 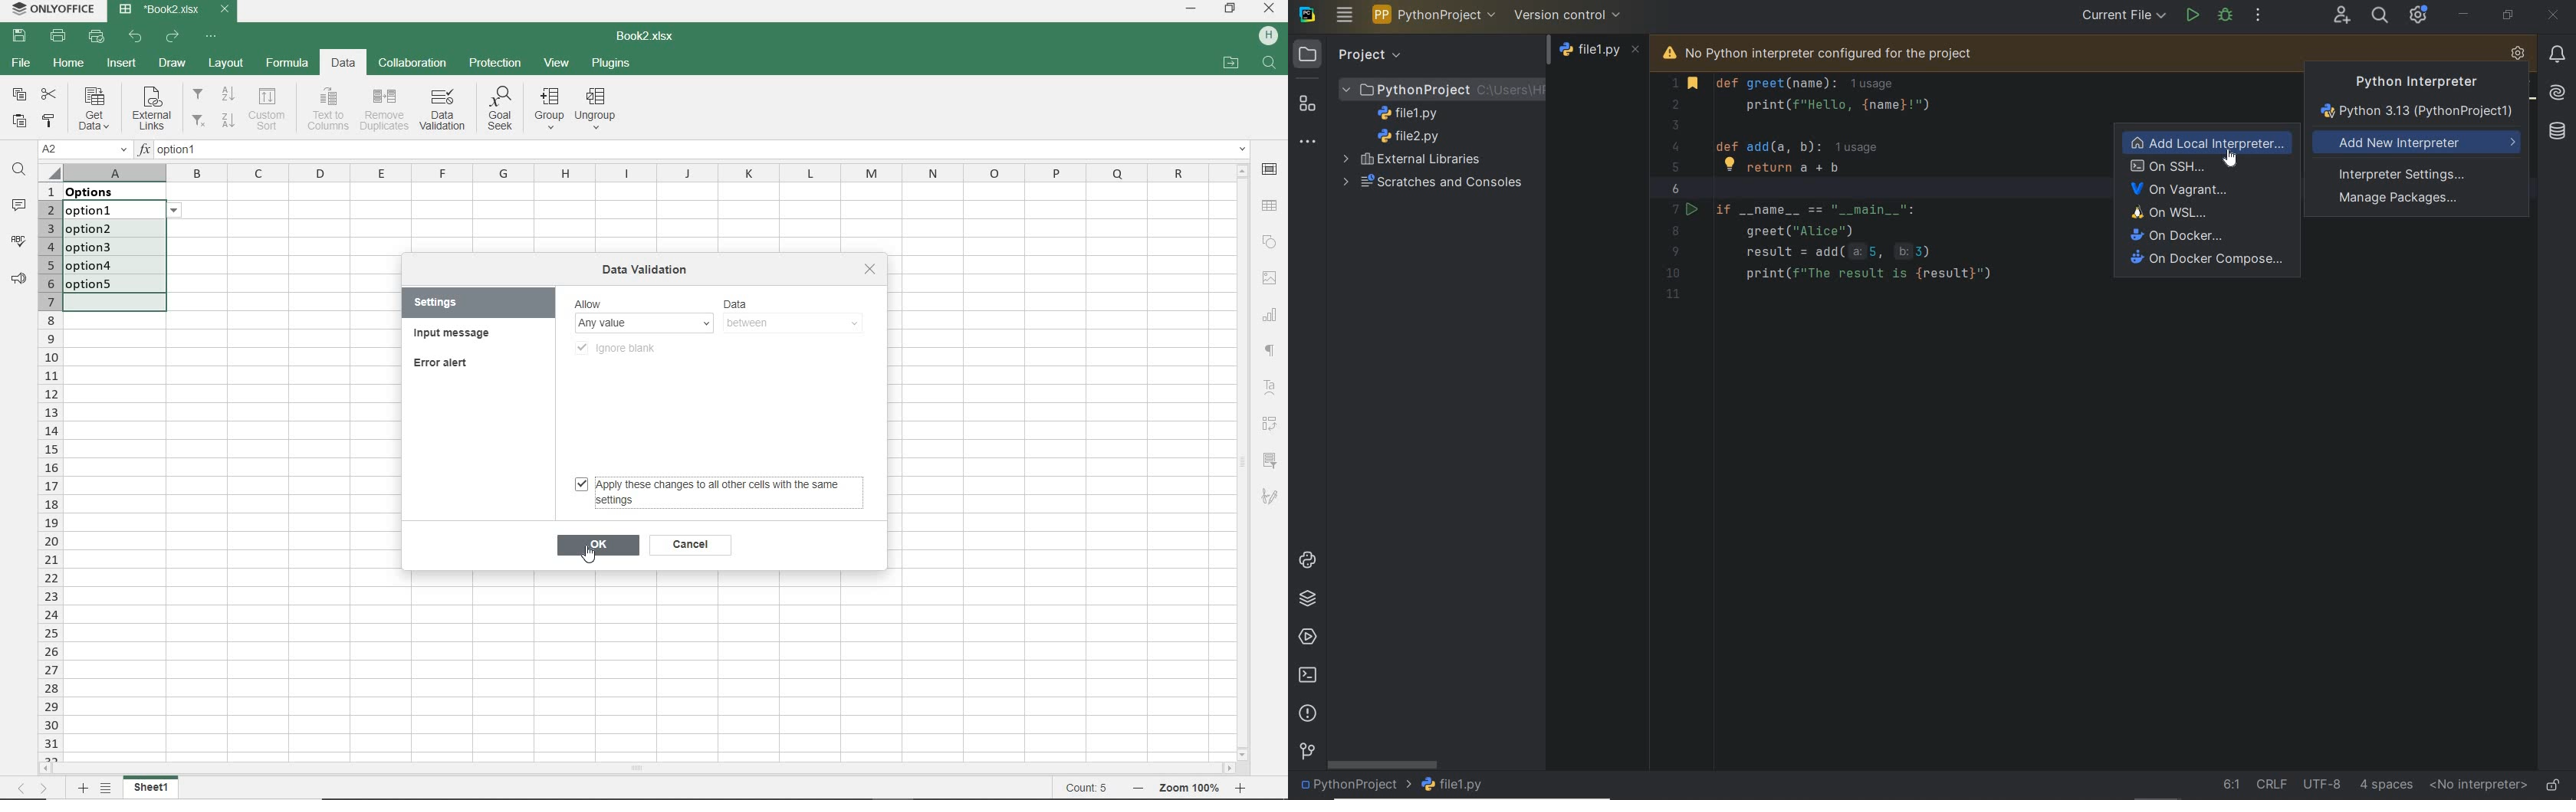 What do you see at coordinates (16, 279) in the screenshot?
I see `PARAGRAPH SETTINGS` at bounding box center [16, 279].